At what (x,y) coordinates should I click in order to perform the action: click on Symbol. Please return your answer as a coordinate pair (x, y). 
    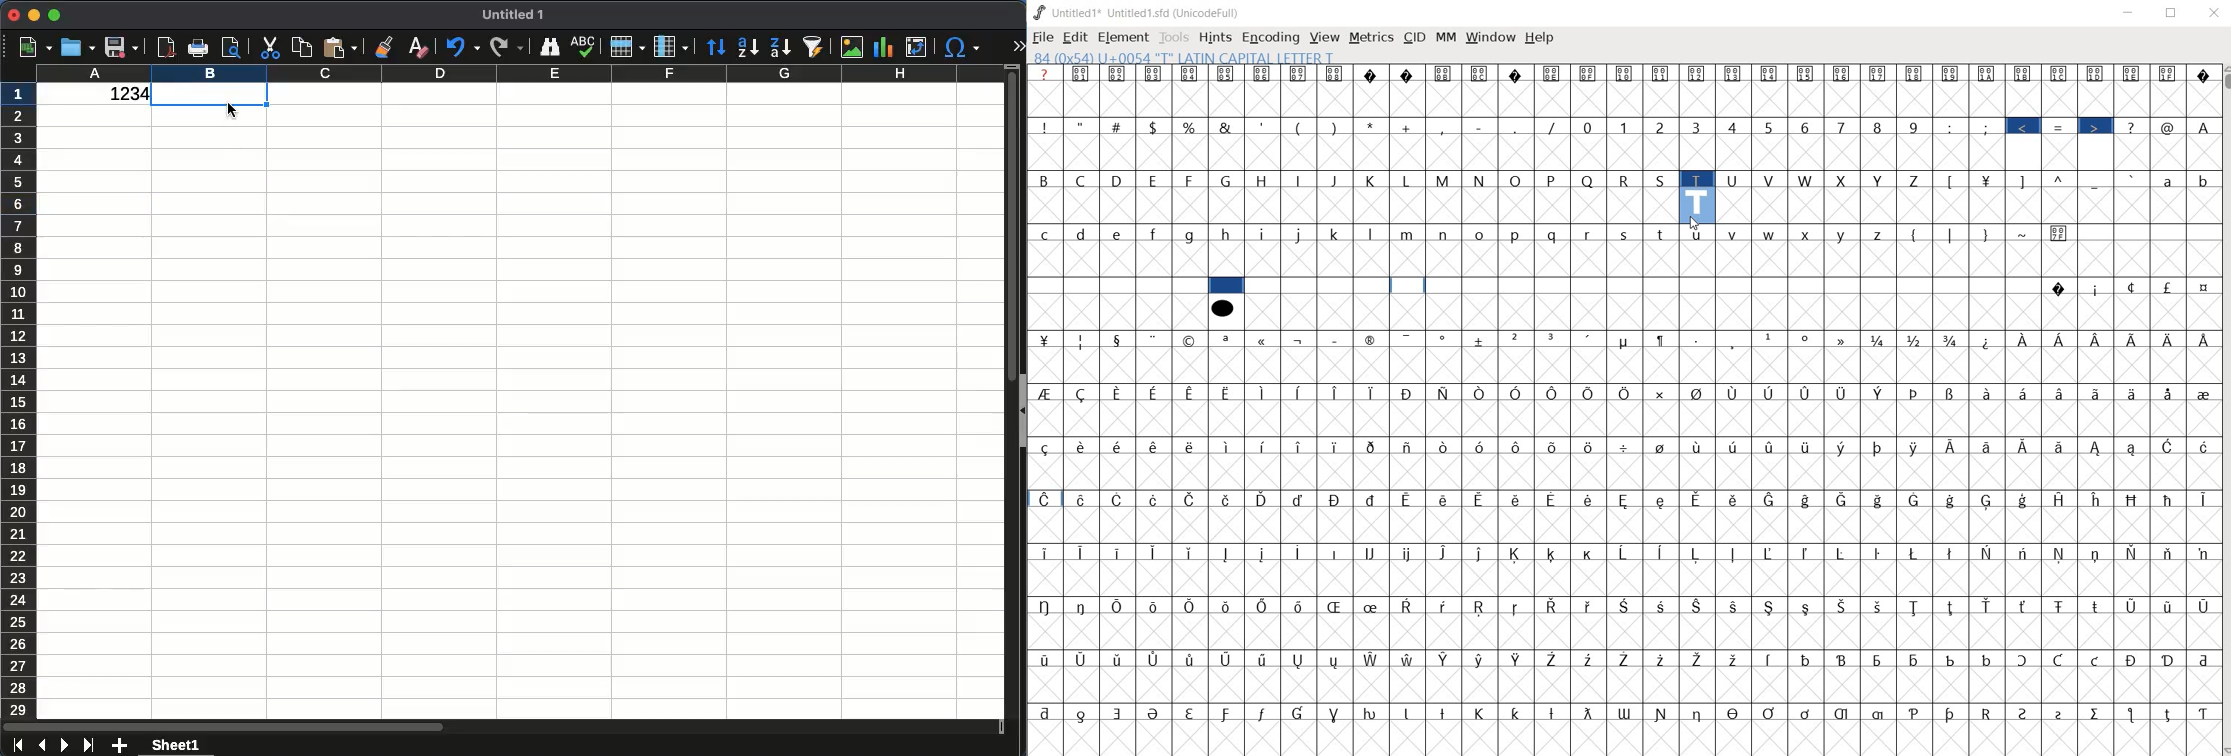
    Looking at the image, I should click on (1806, 339).